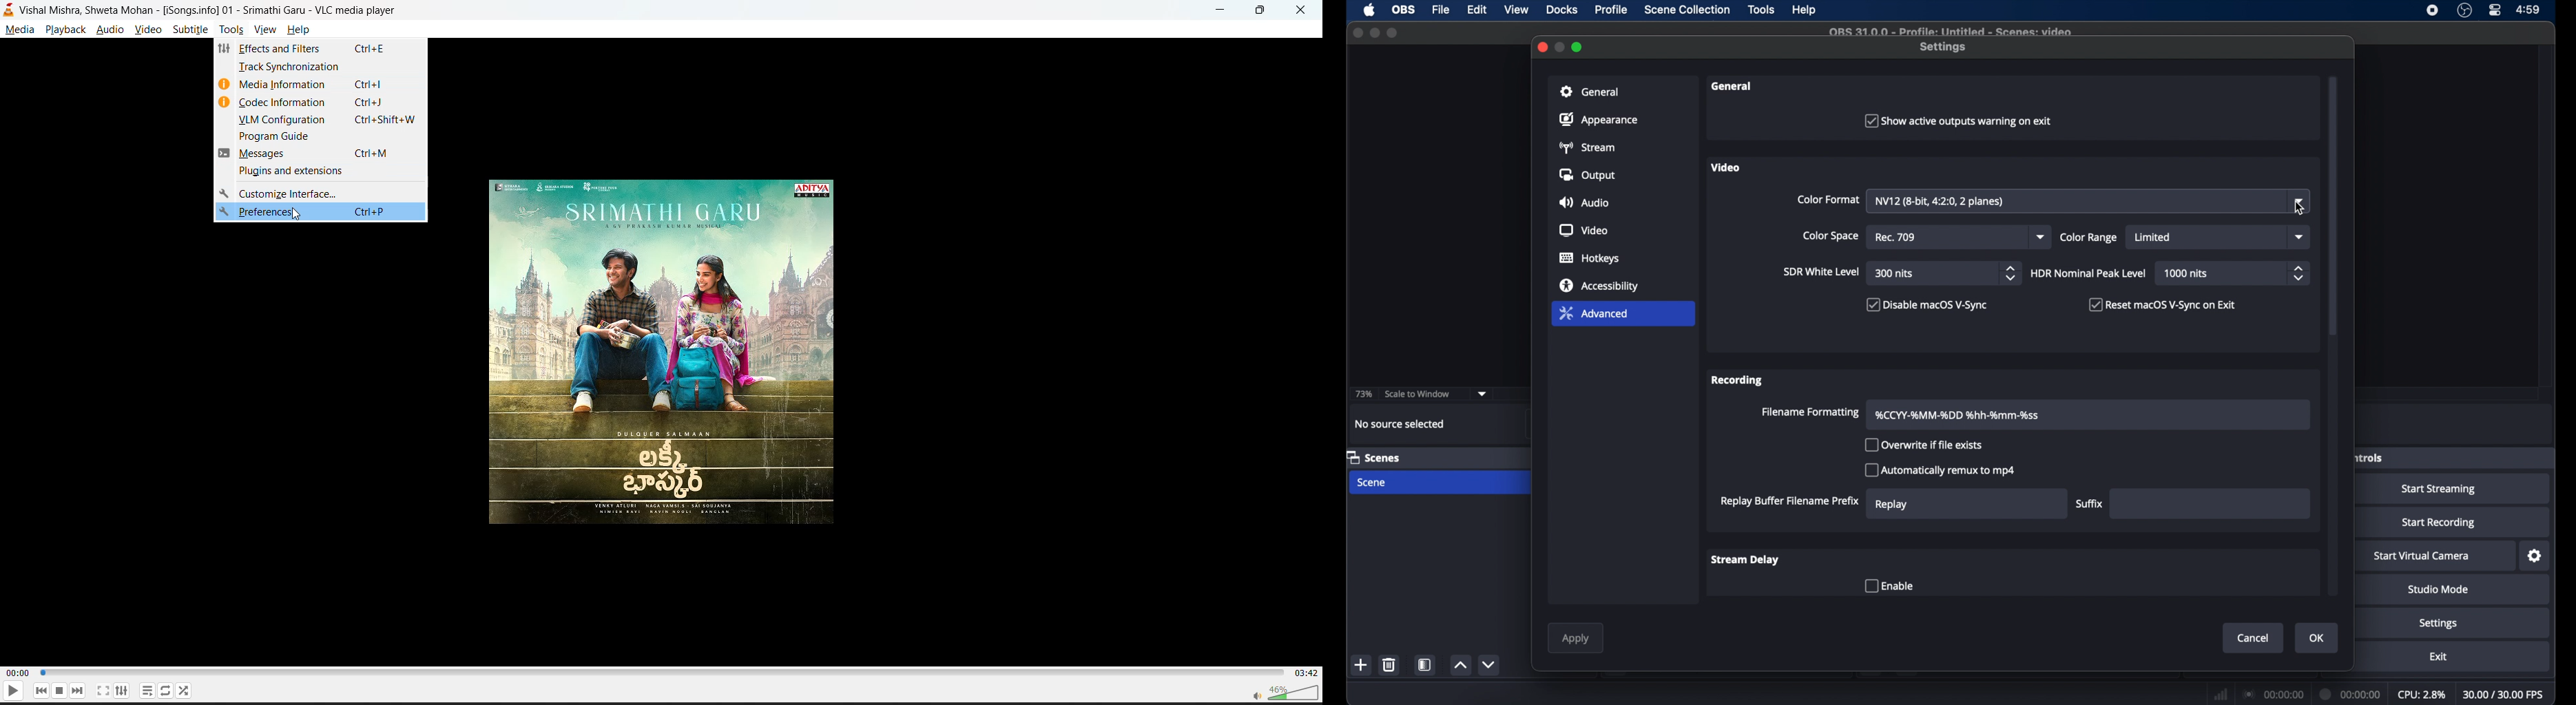 Image resolution: width=2576 pixels, height=728 pixels. I want to click on filename formatting, so click(1811, 412).